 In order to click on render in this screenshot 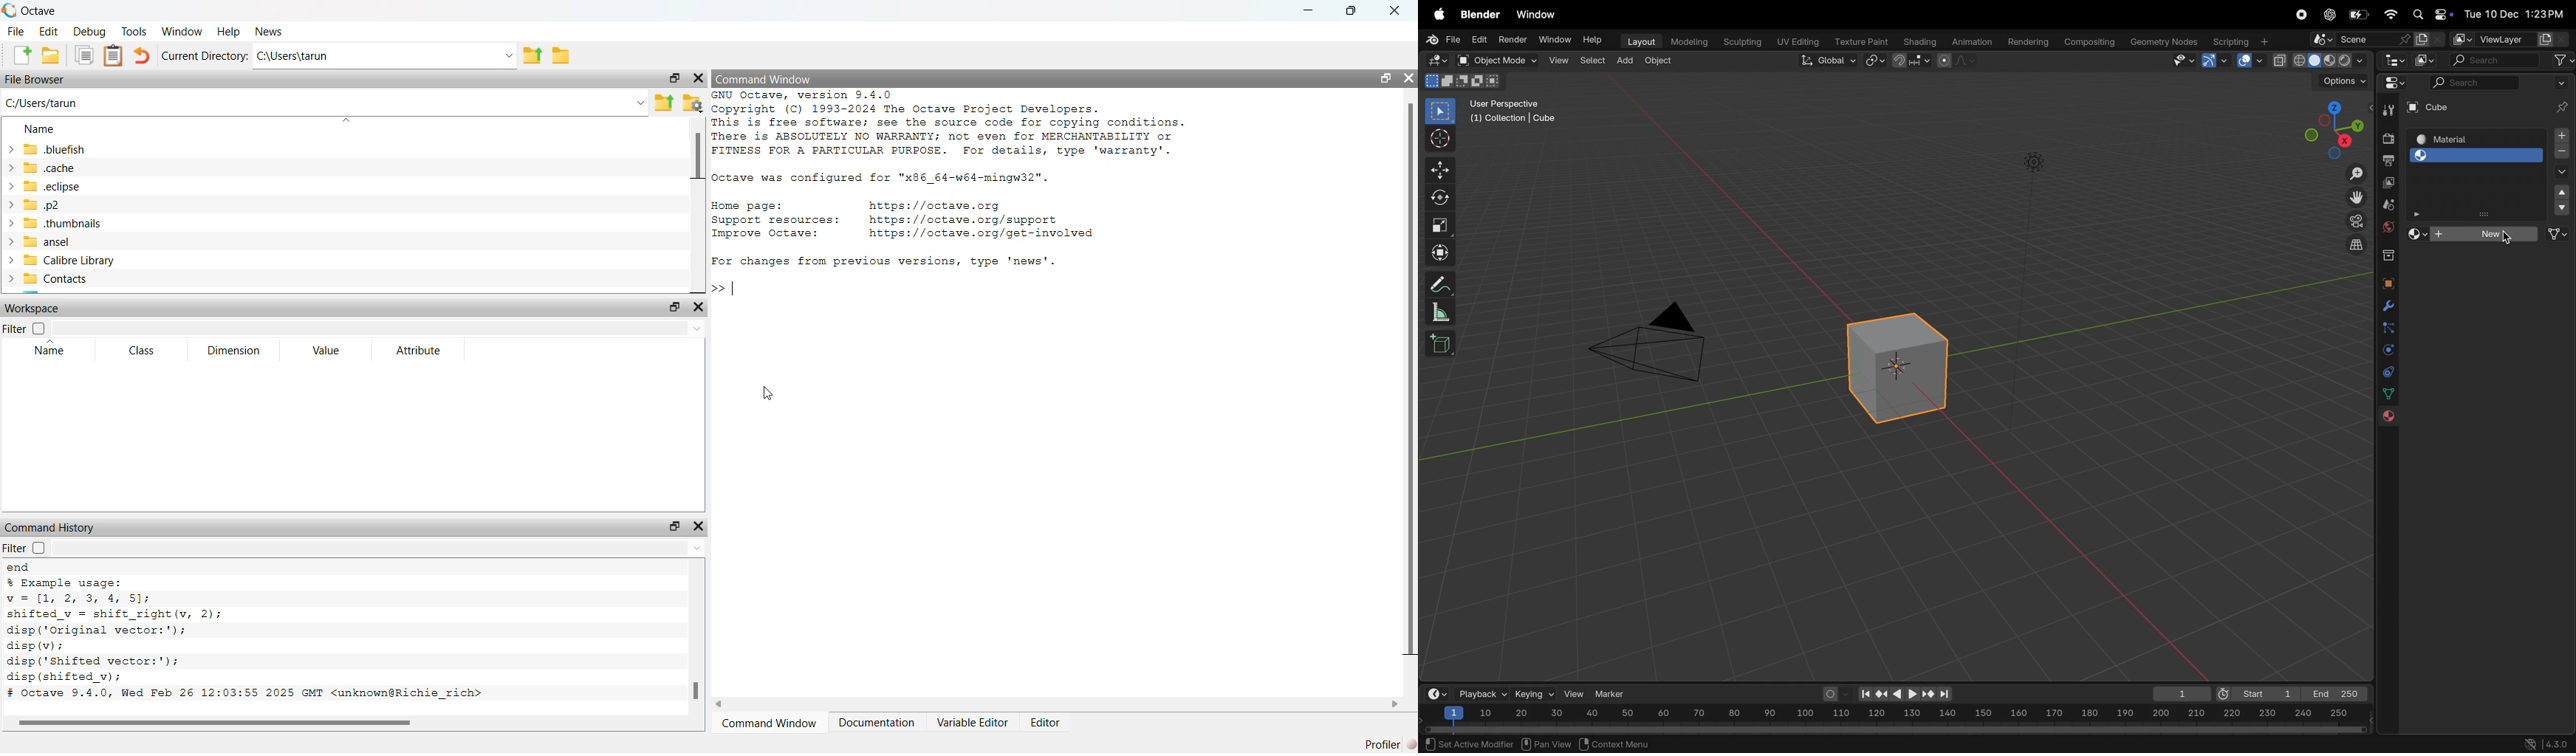, I will do `click(2387, 138)`.